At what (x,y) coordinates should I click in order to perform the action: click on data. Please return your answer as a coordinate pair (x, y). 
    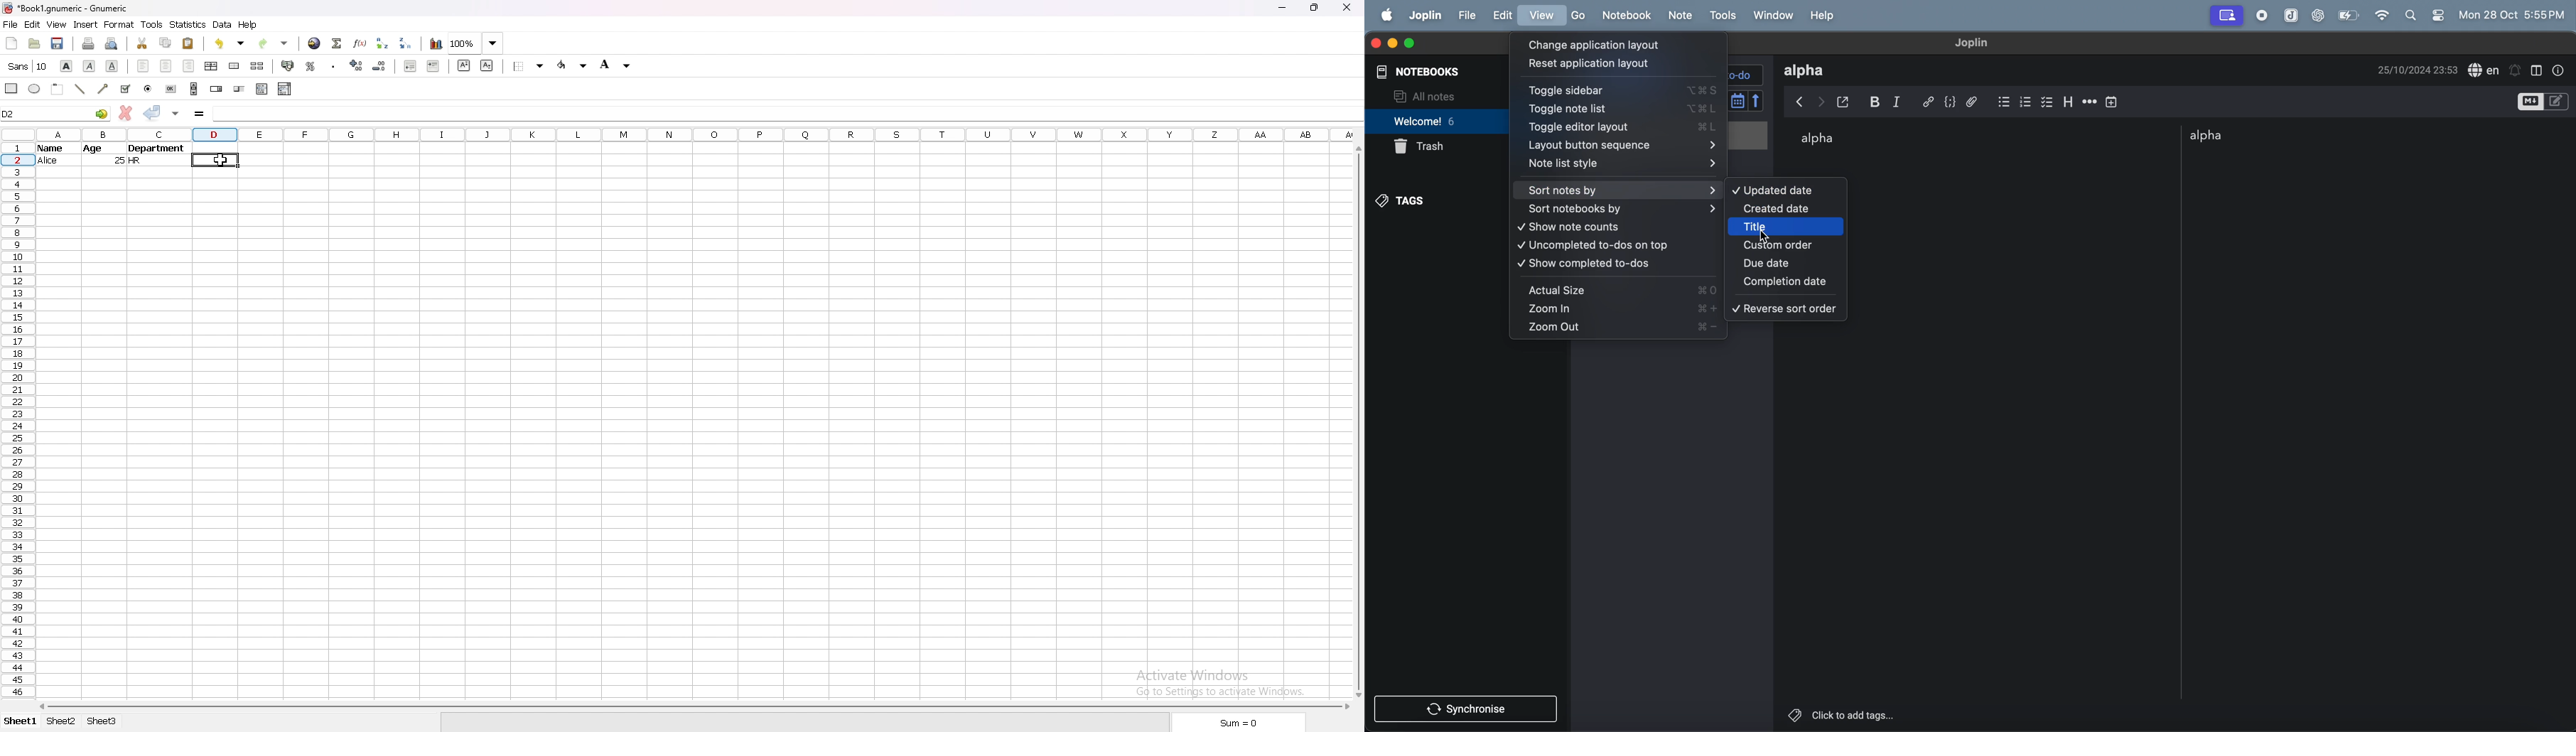
    Looking at the image, I should click on (222, 25).